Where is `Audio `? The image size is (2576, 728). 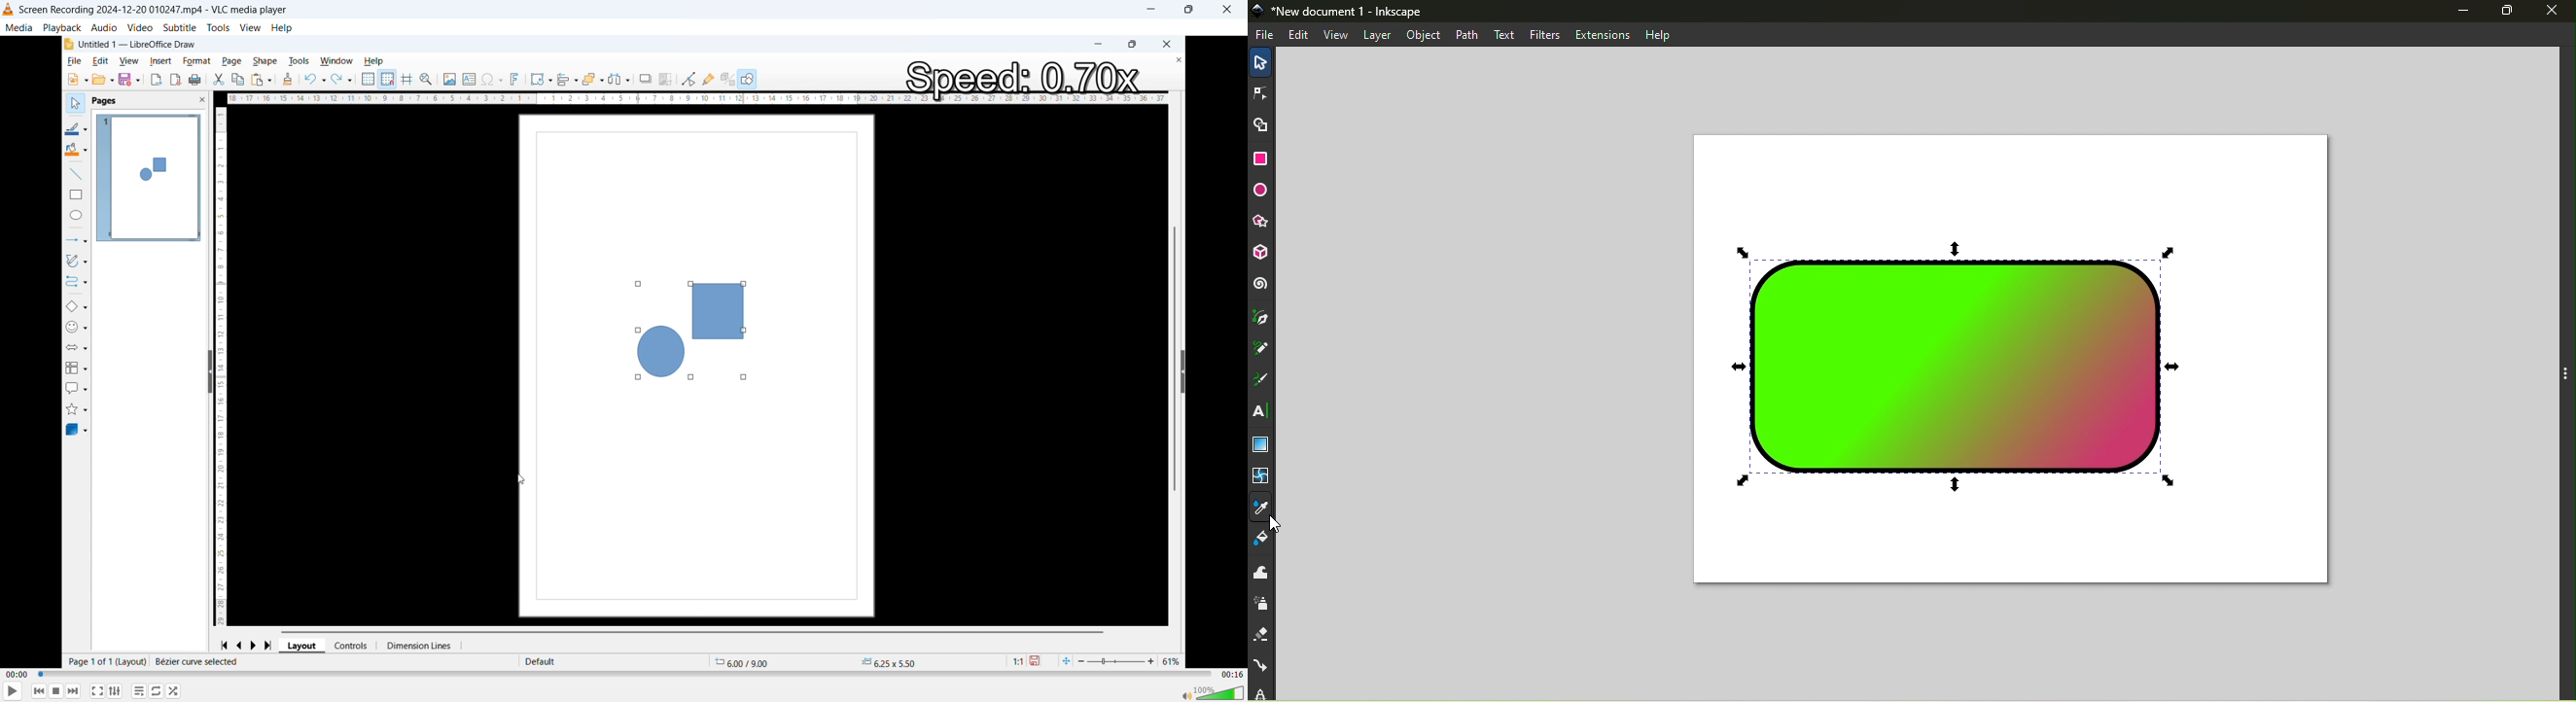
Audio  is located at coordinates (105, 27).